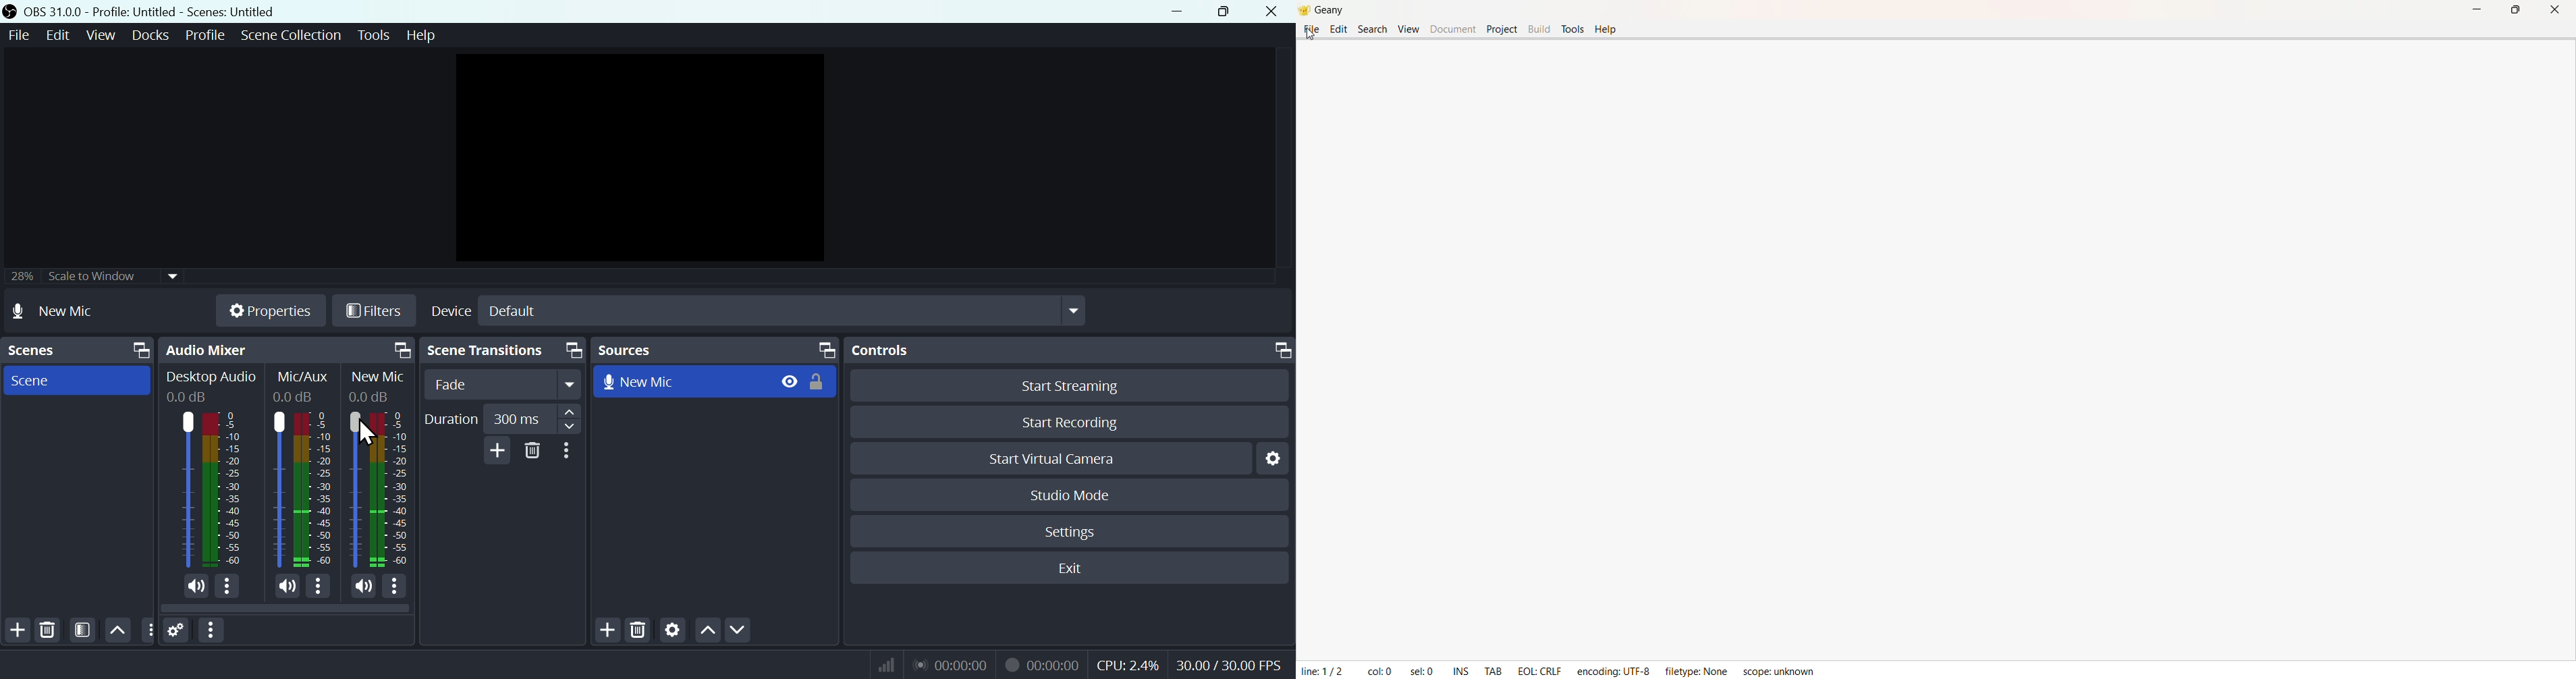 This screenshot has height=700, width=2576. Describe the element at coordinates (500, 352) in the screenshot. I see `Scene transitions` at that location.